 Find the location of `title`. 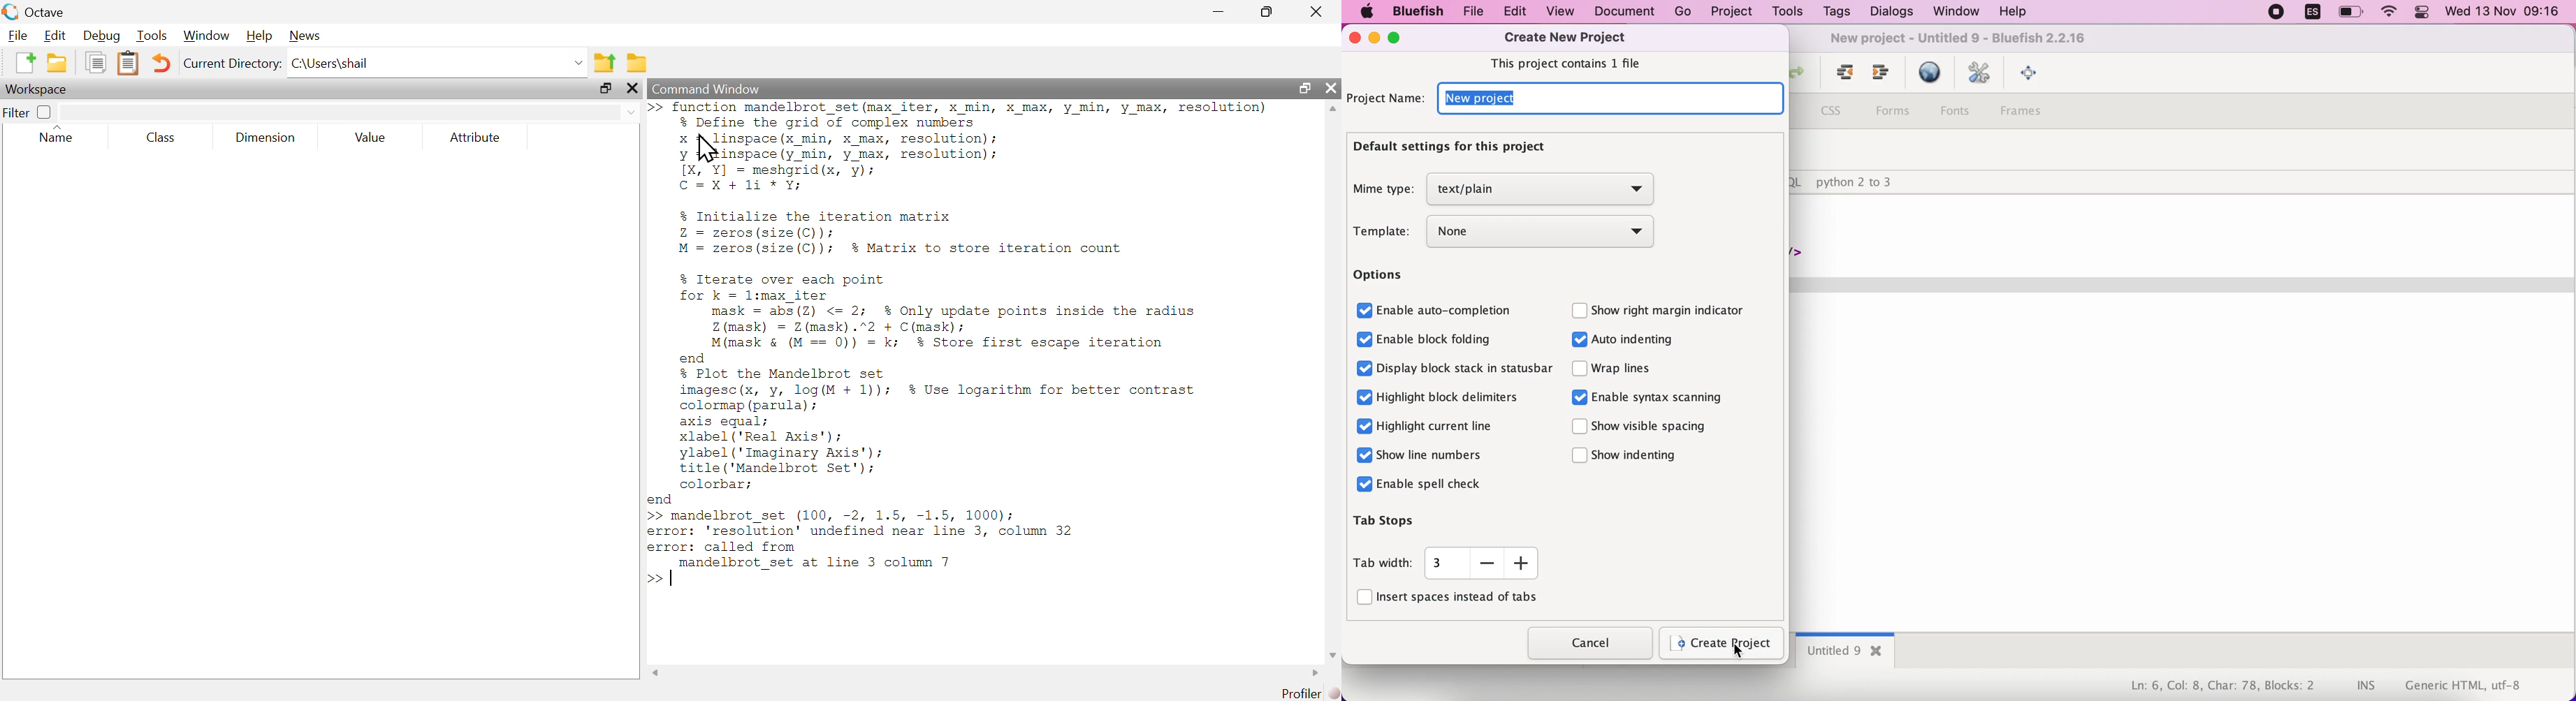

title is located at coordinates (1963, 40).